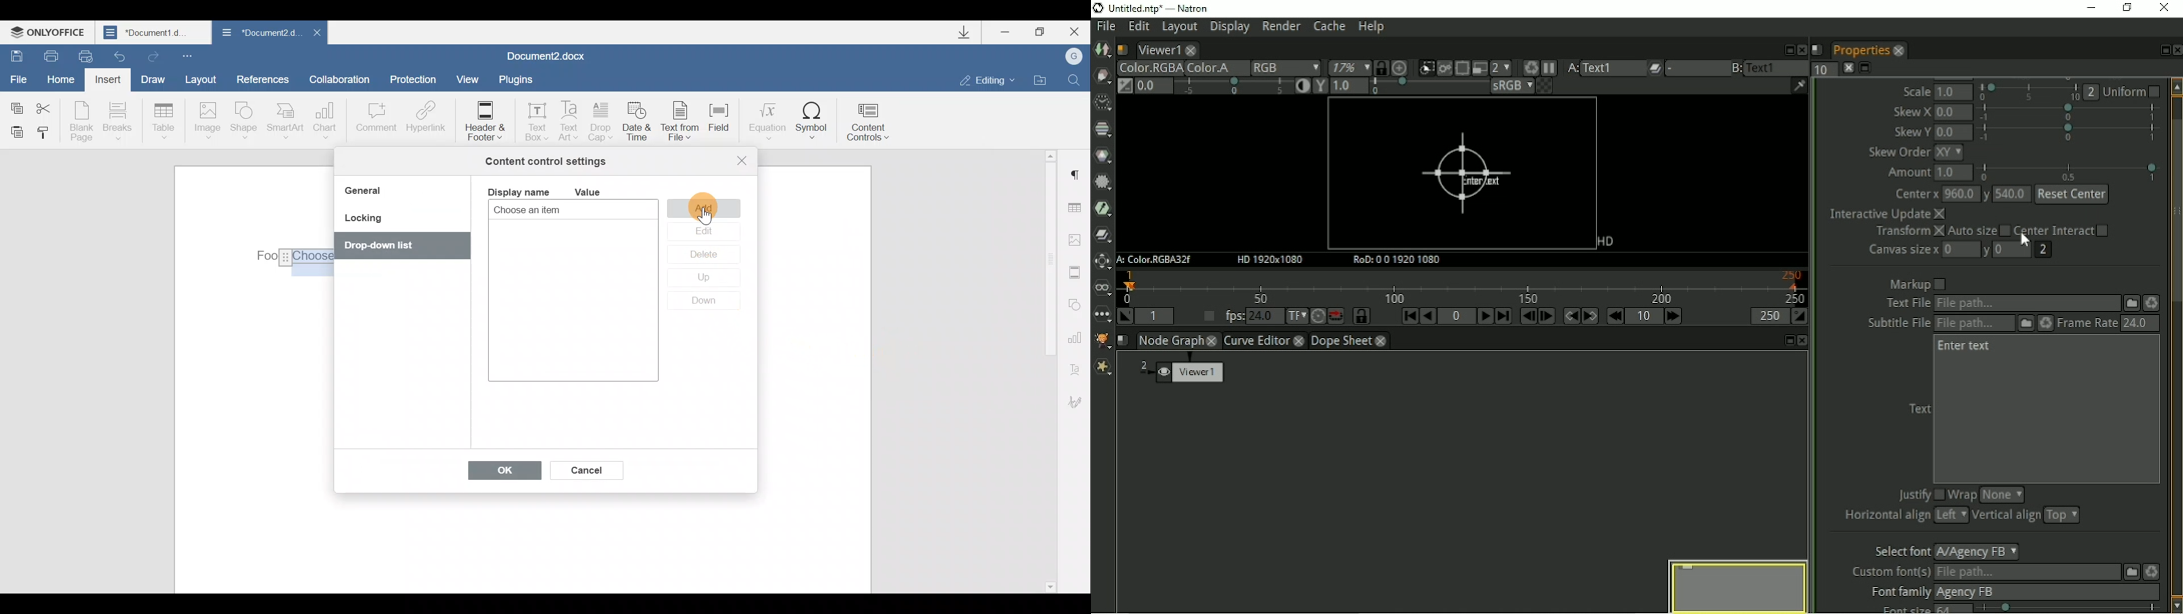 The height and width of the screenshot is (616, 2184). What do you see at coordinates (1047, 370) in the screenshot?
I see `Scroll bar` at bounding box center [1047, 370].